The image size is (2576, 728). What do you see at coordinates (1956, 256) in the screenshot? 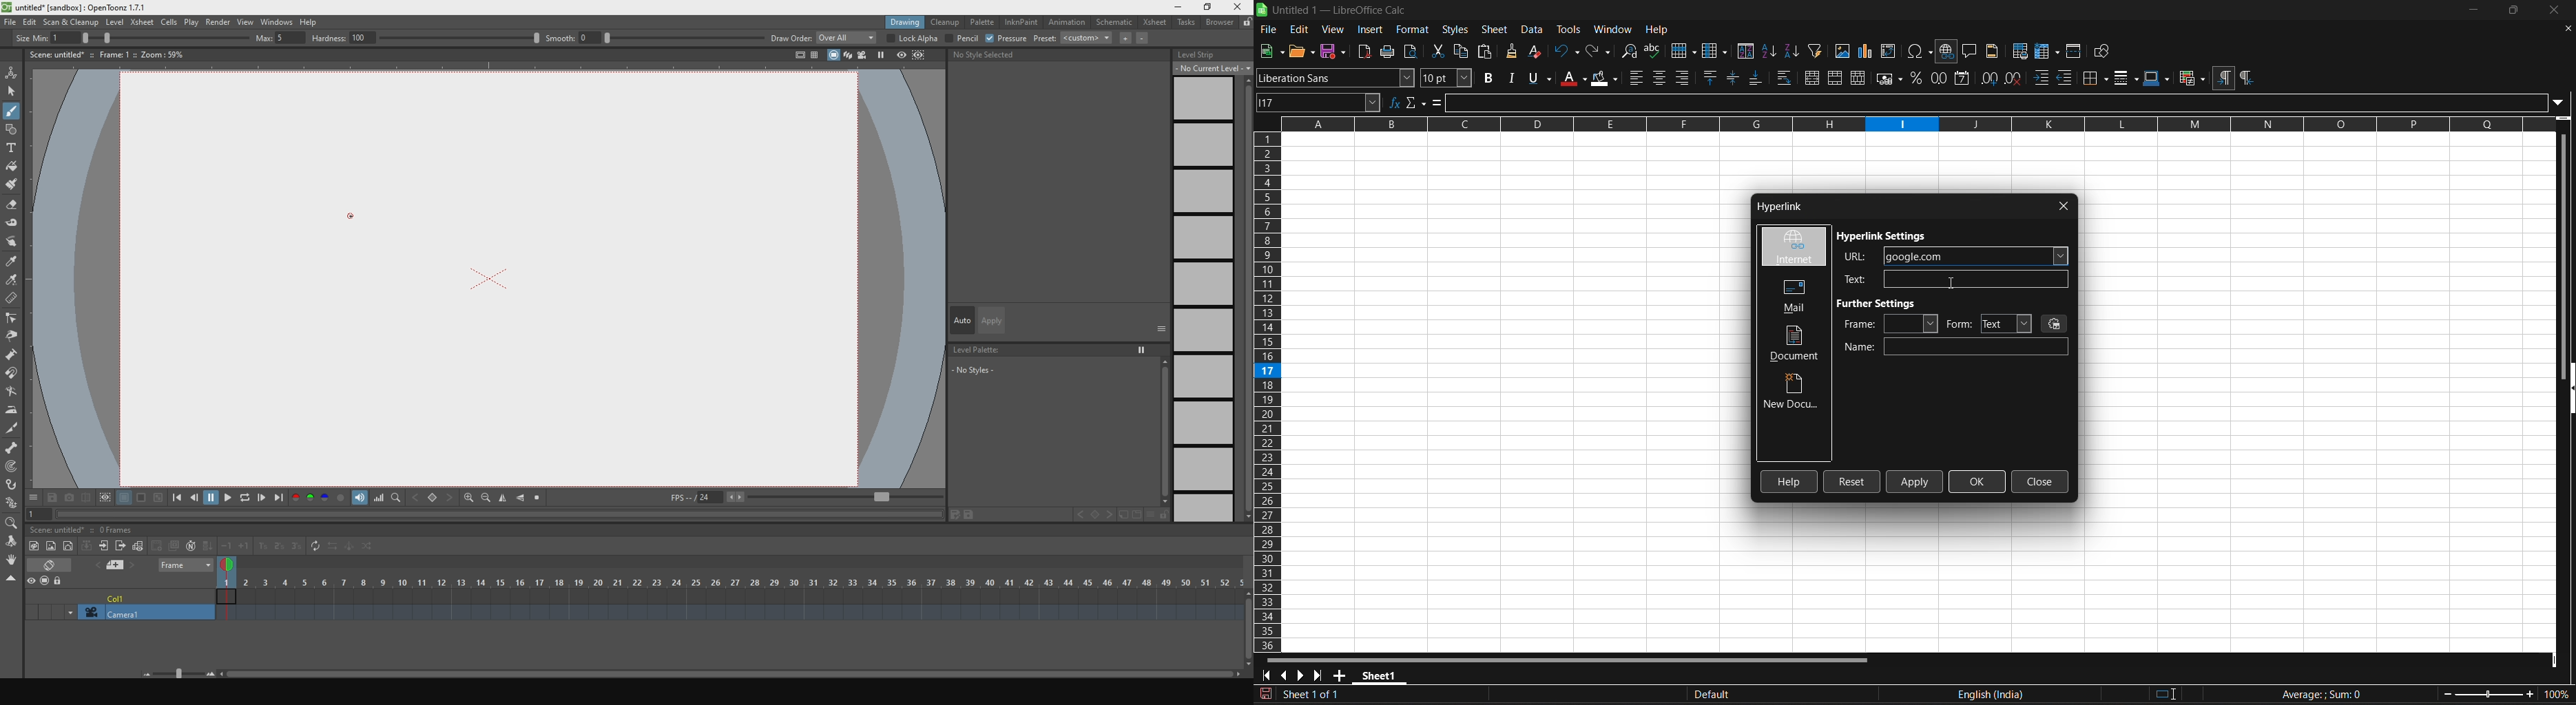
I see `typed google.com in URL field` at bounding box center [1956, 256].